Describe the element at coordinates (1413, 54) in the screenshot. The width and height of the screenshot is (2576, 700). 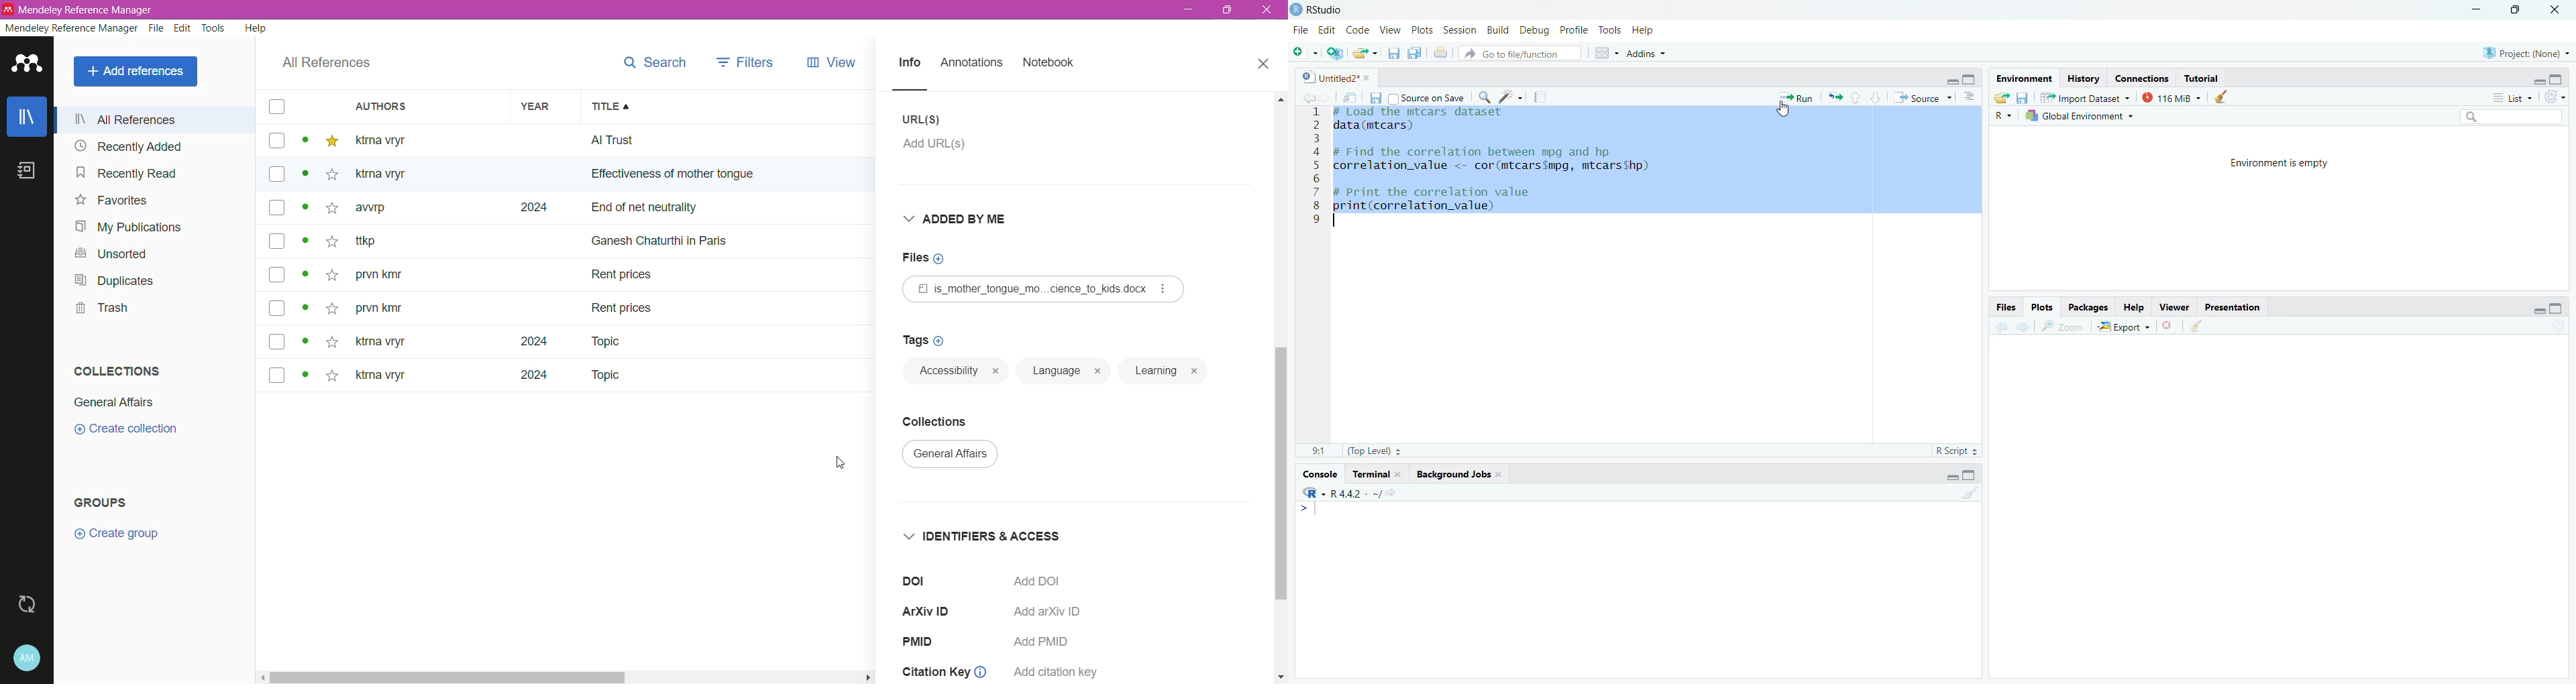
I see `Save all open documents (Ctrl + Alt + S)` at that location.